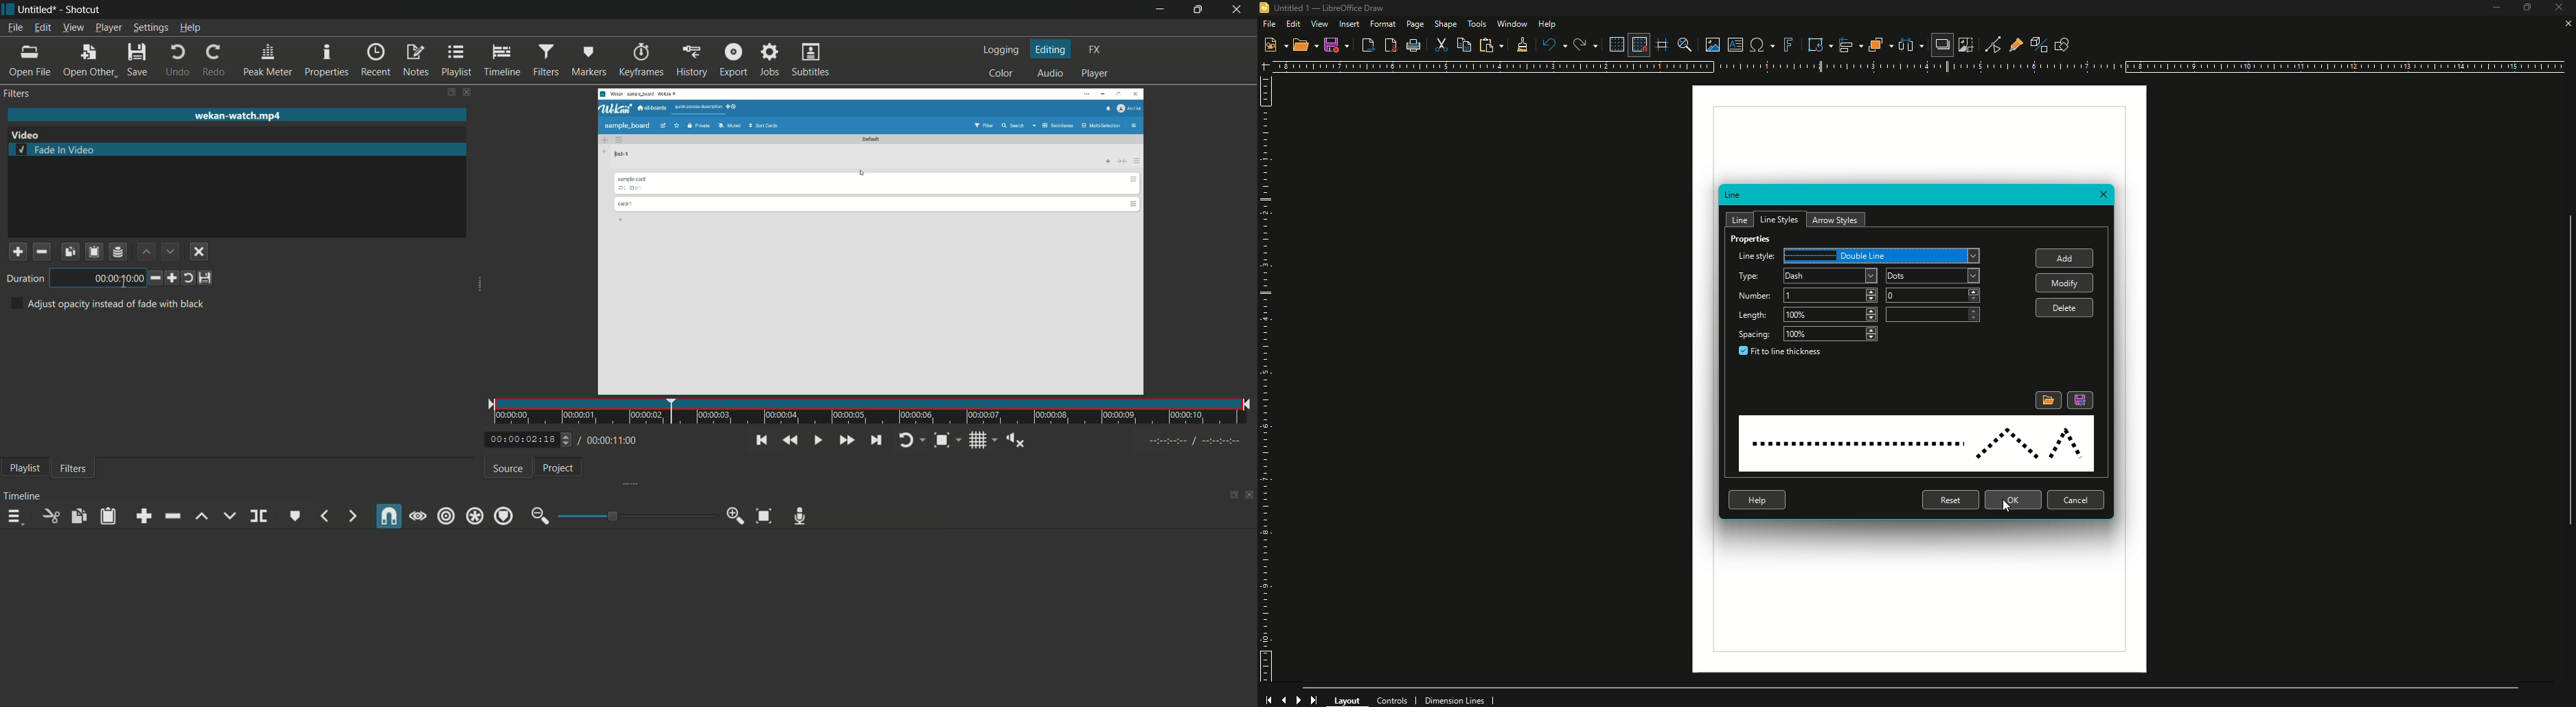 This screenshot has height=728, width=2576. Describe the element at coordinates (415, 61) in the screenshot. I see `notes` at that location.